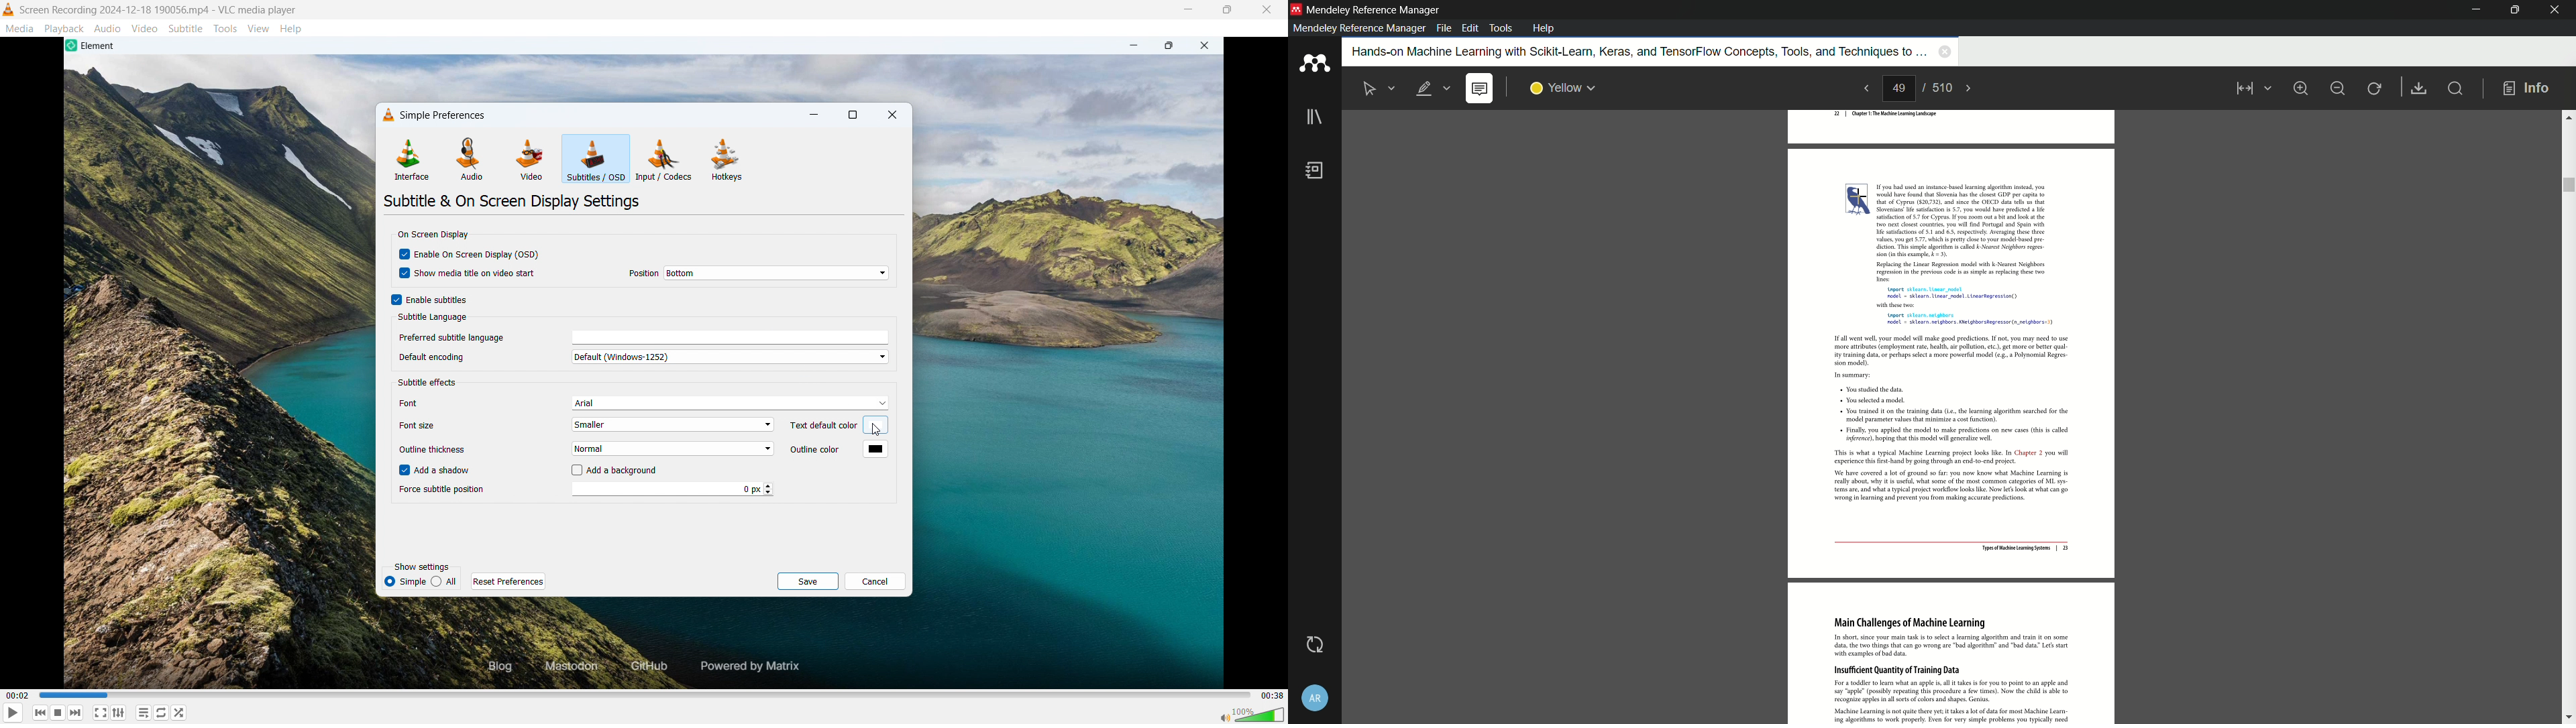 Image resolution: width=2576 pixels, height=728 pixels. I want to click on Subtitle effects , so click(428, 382).